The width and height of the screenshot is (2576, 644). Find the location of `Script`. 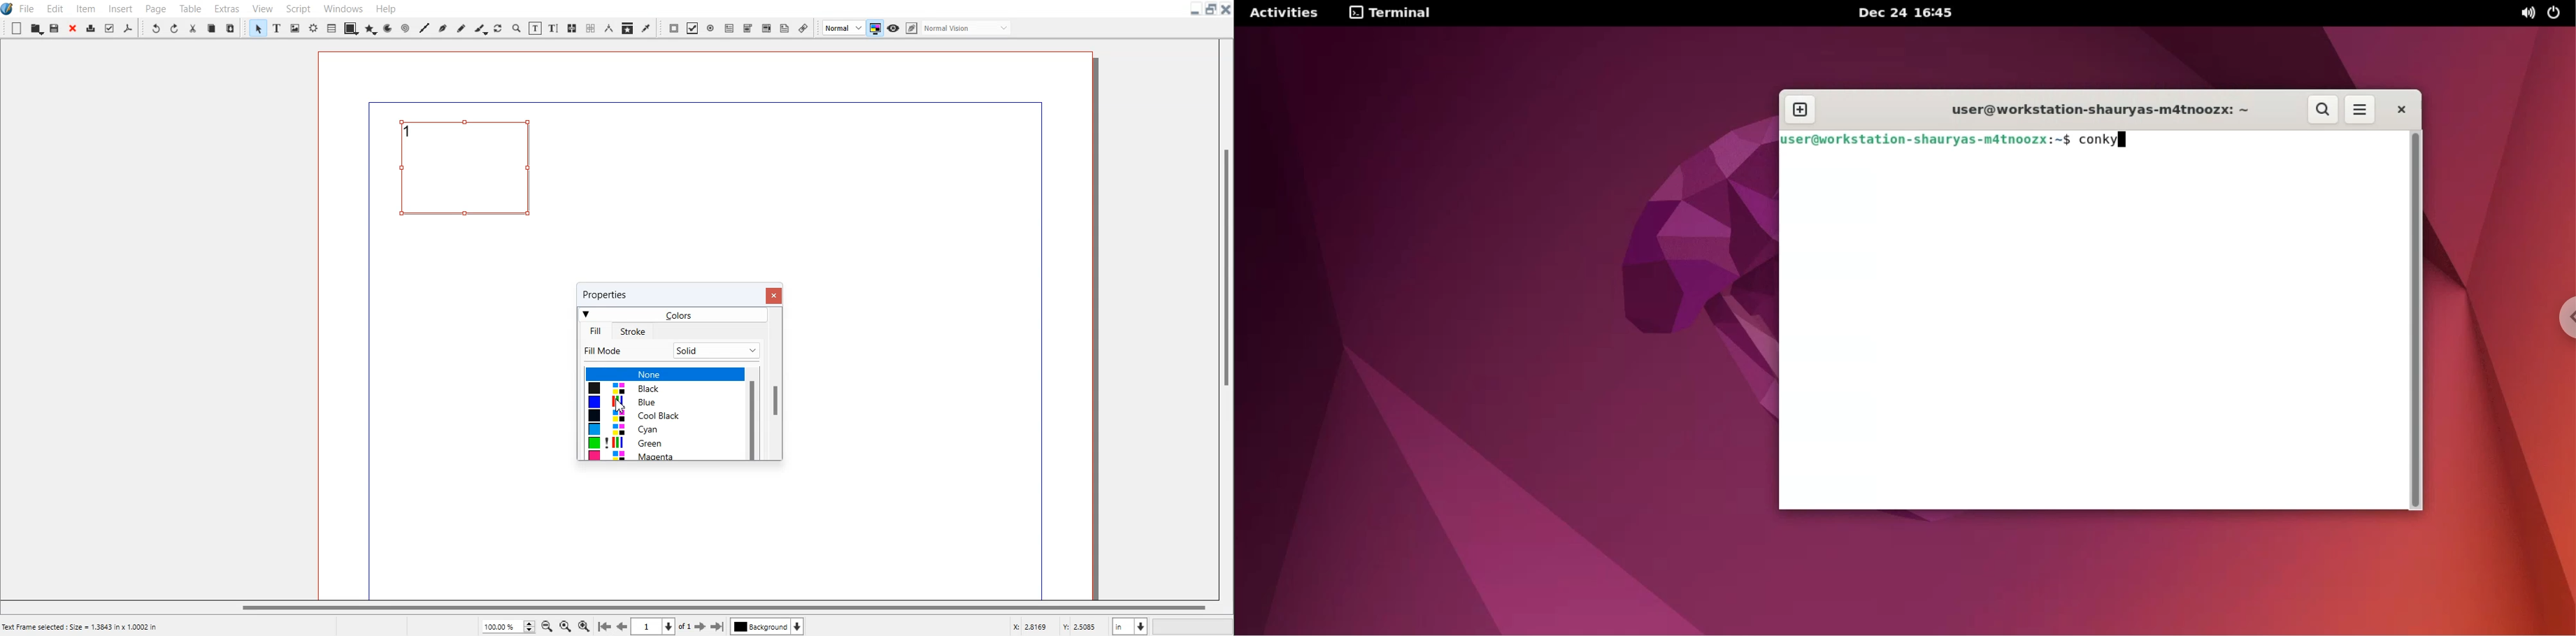

Script is located at coordinates (297, 8).